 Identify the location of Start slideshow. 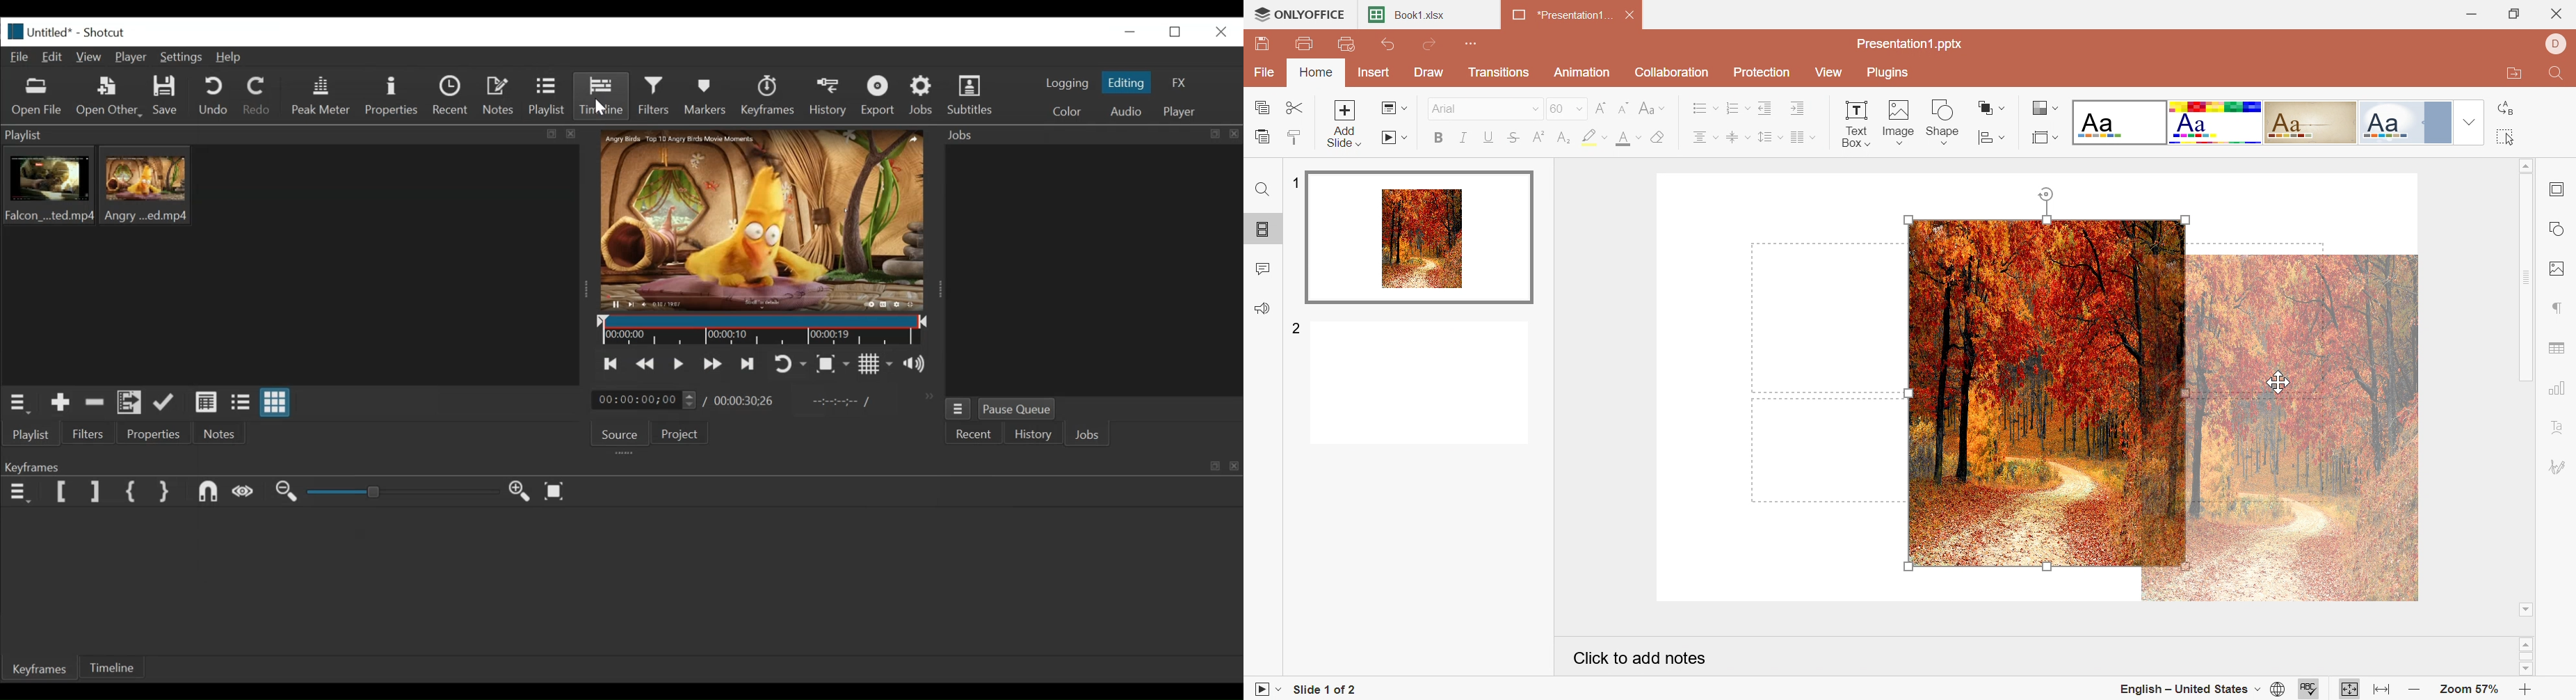
(1264, 687).